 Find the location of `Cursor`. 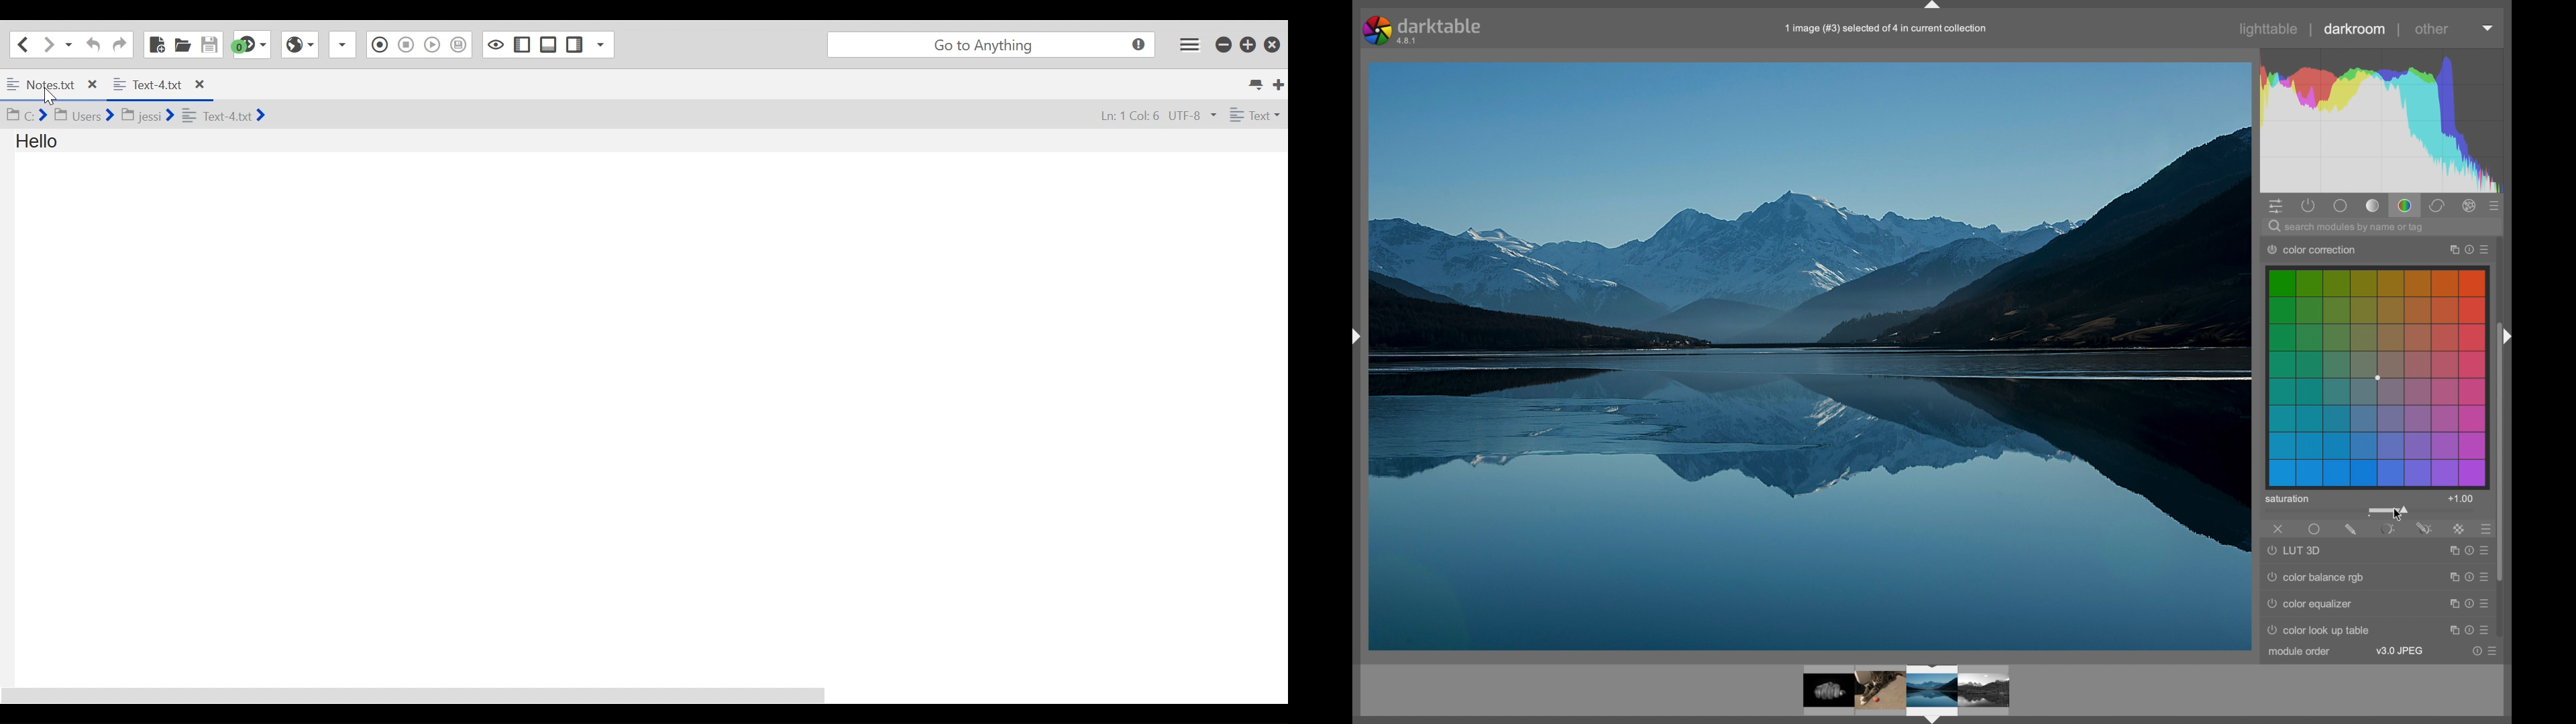

Cursor is located at coordinates (54, 99).